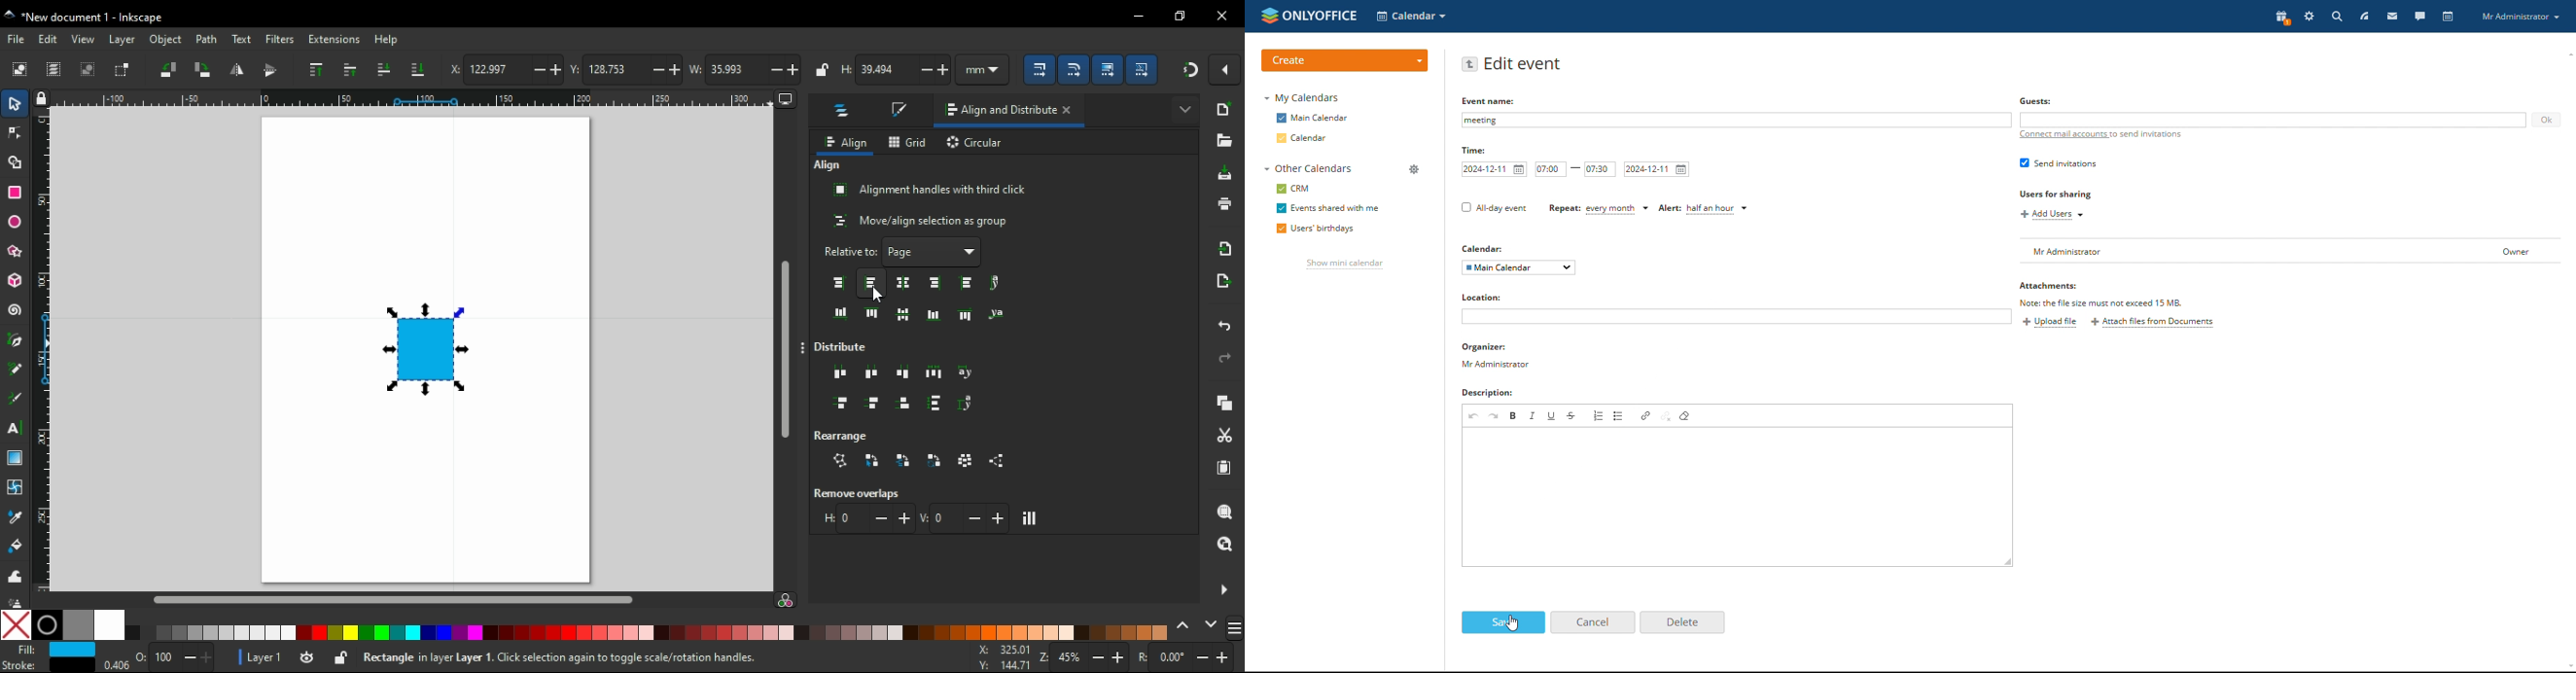 This screenshot has height=700, width=2576. What do you see at coordinates (505, 70) in the screenshot?
I see `horizontal coordinate of selection` at bounding box center [505, 70].